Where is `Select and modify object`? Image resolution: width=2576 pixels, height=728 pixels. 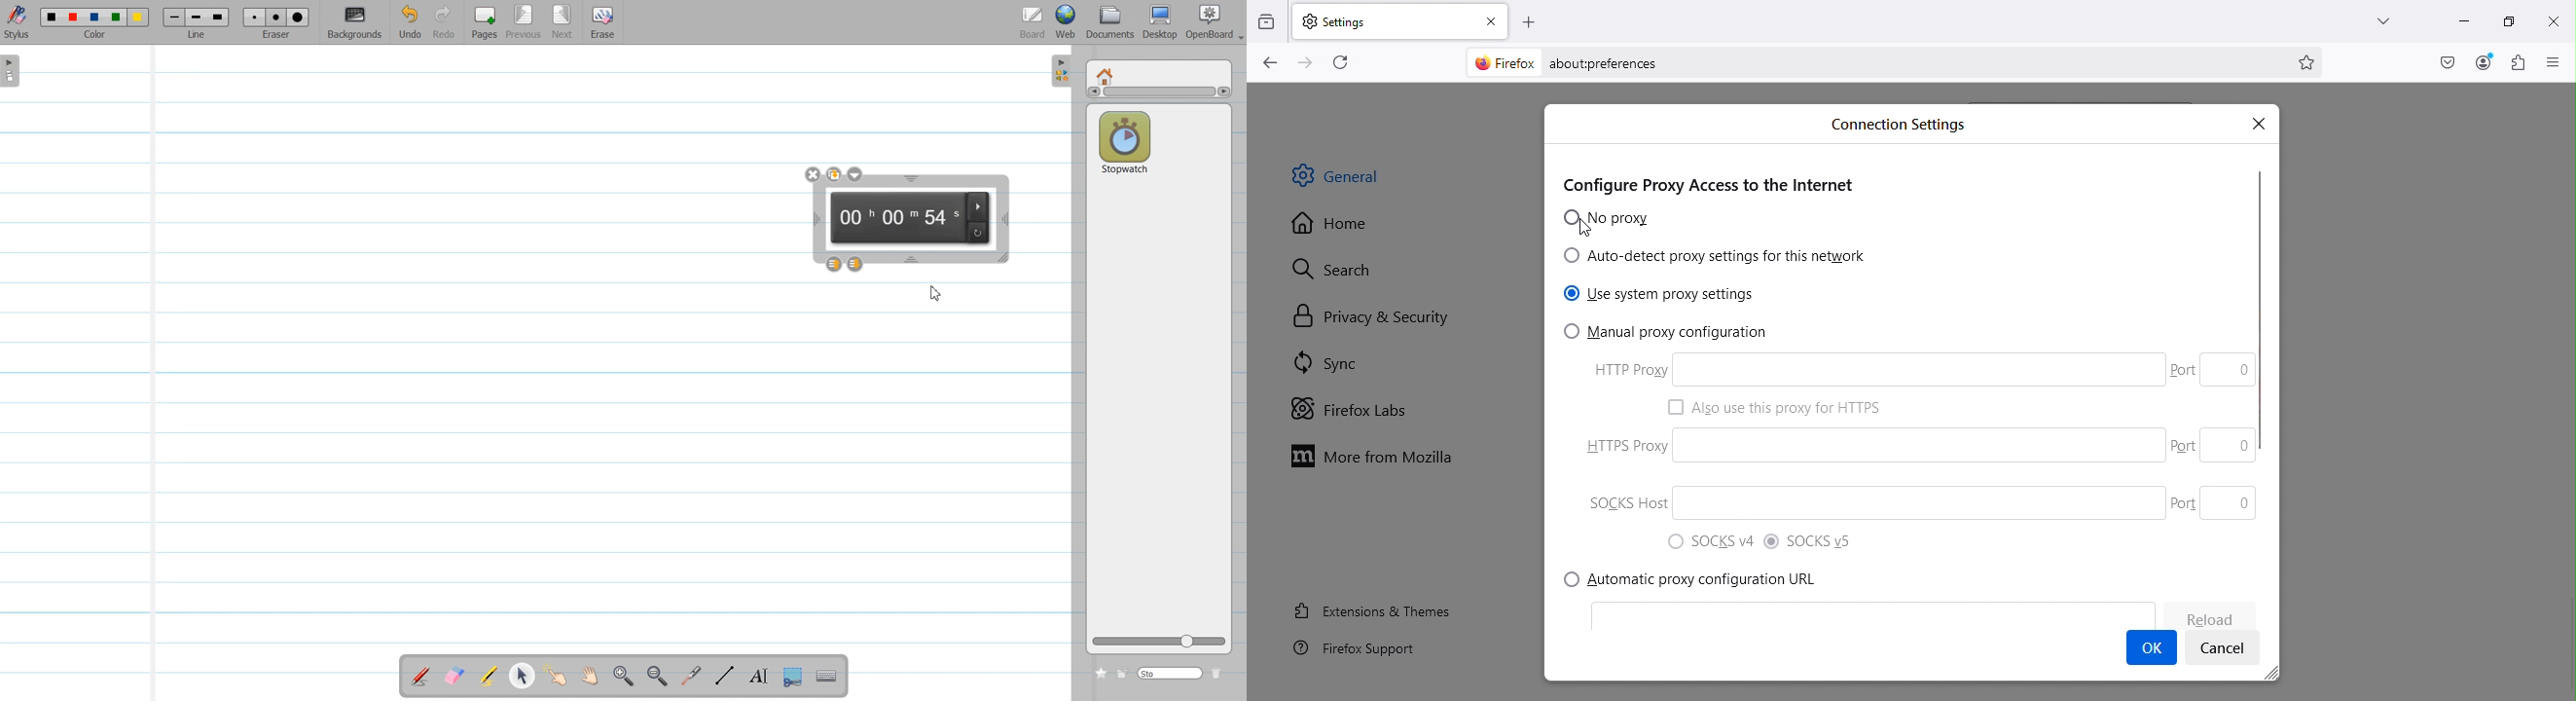 Select and modify object is located at coordinates (521, 676).